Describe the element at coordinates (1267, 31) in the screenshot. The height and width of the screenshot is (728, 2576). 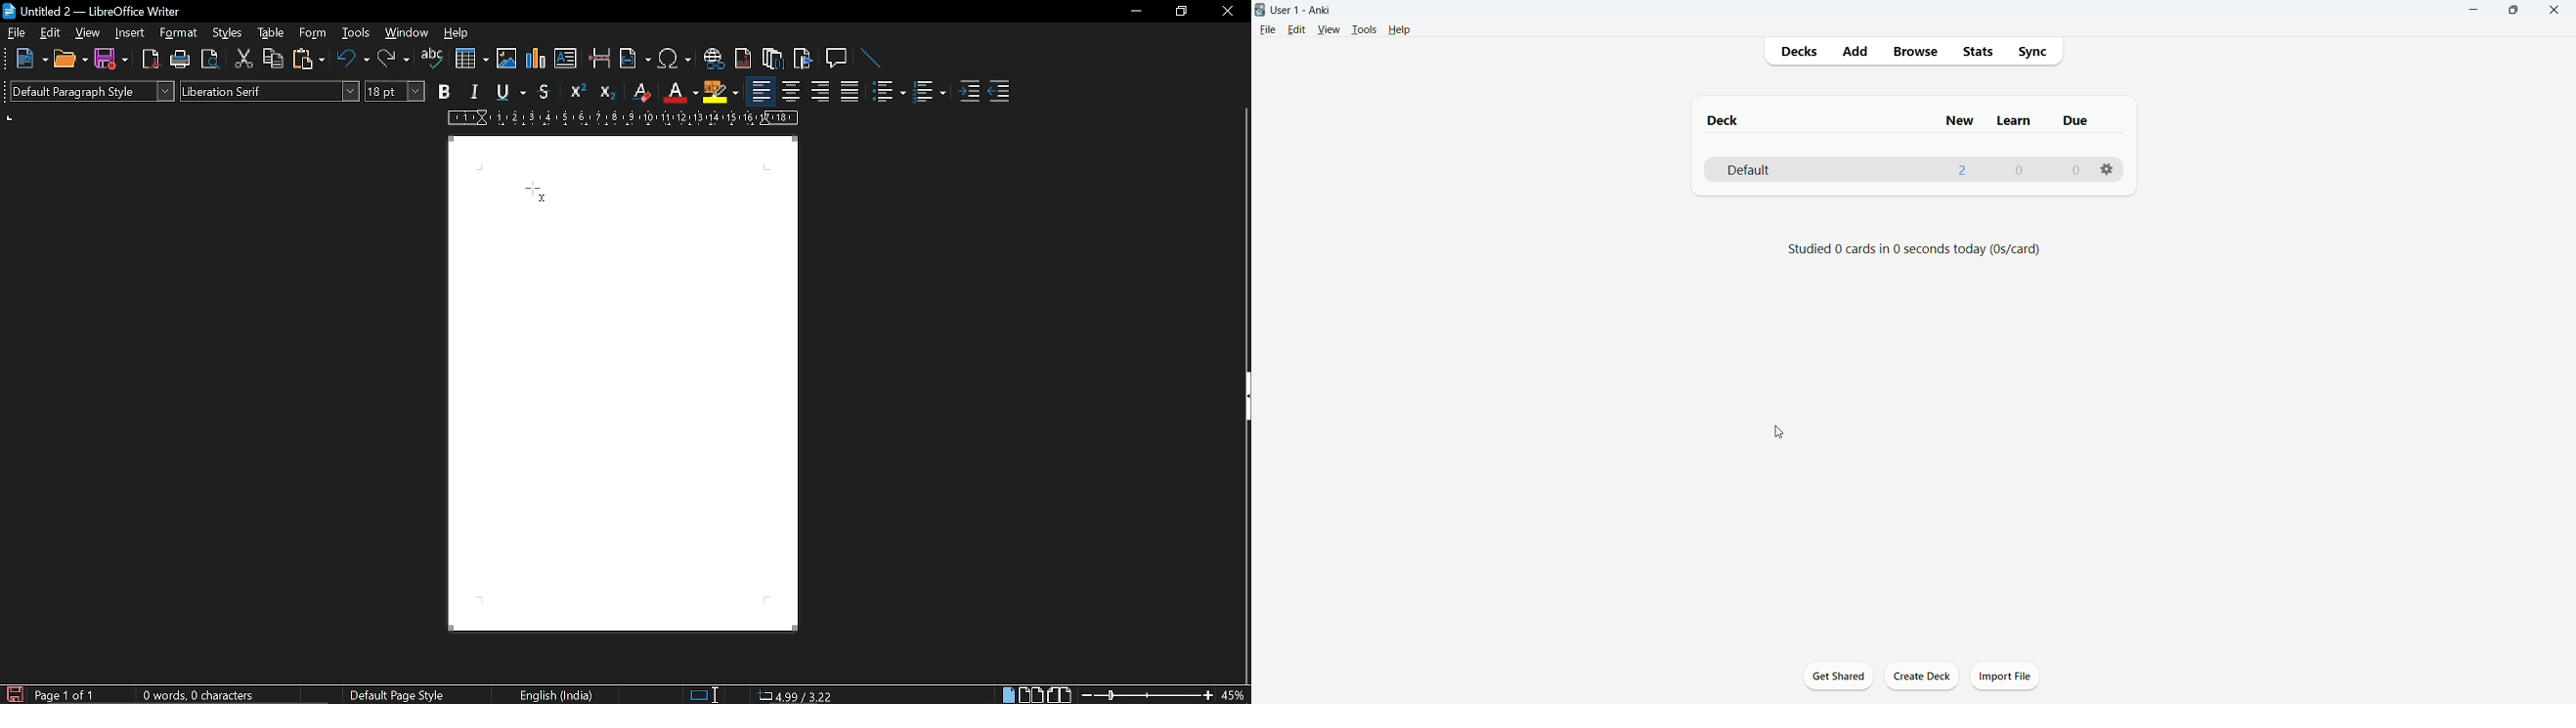
I see `file` at that location.